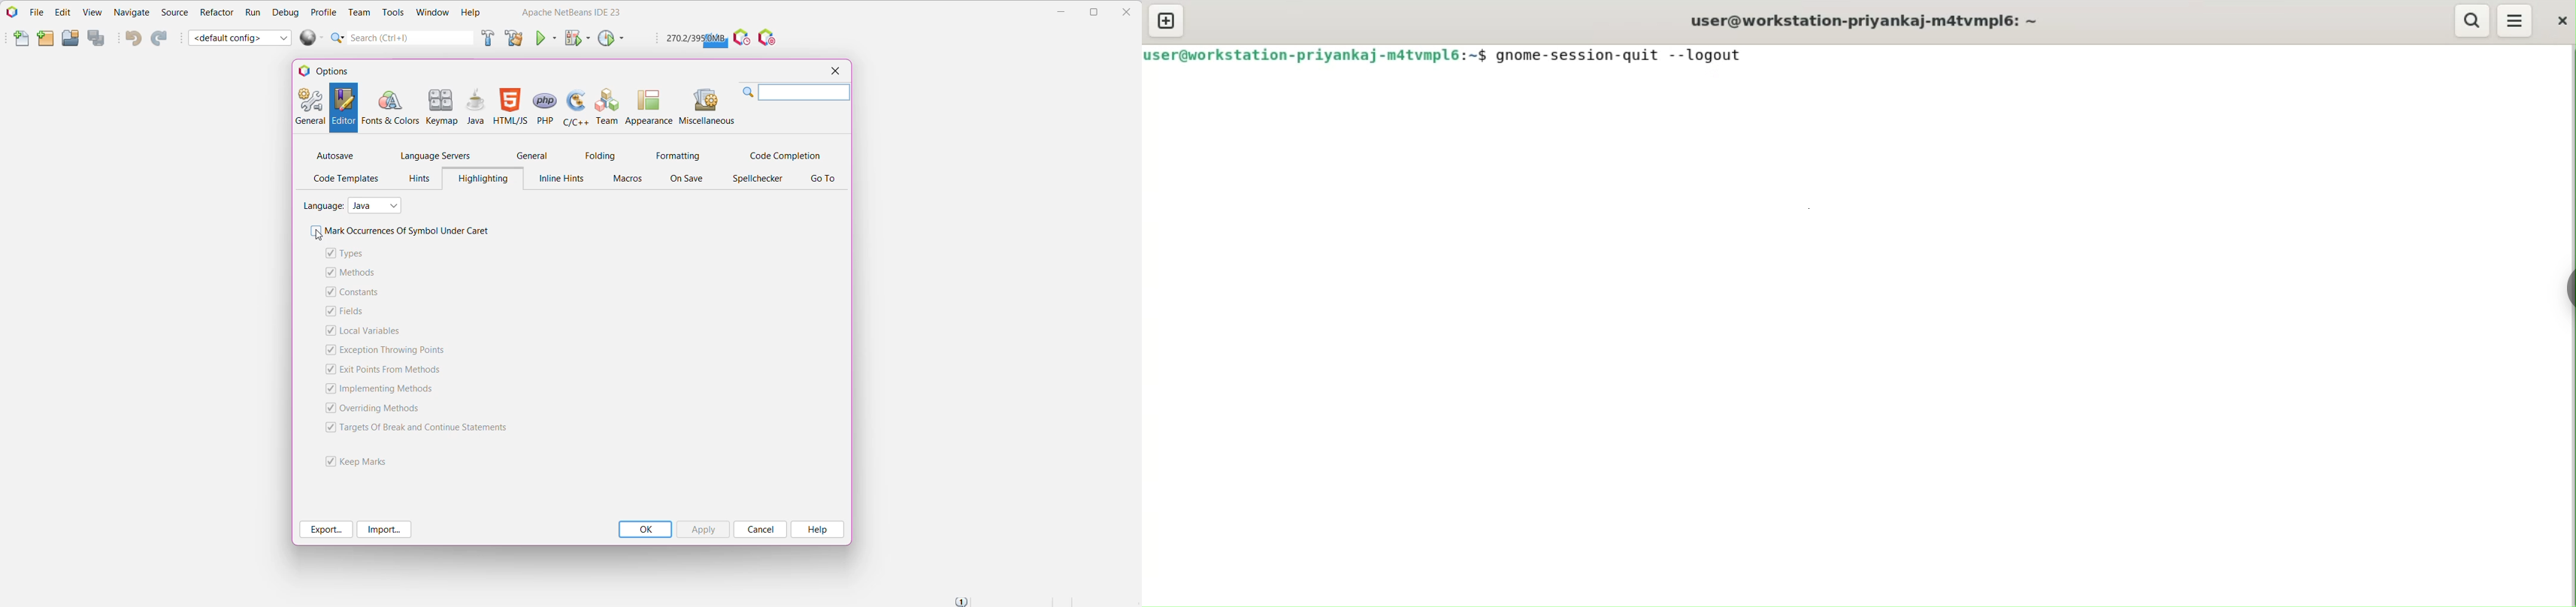 The image size is (2576, 616). I want to click on checkbox, so click(328, 408).